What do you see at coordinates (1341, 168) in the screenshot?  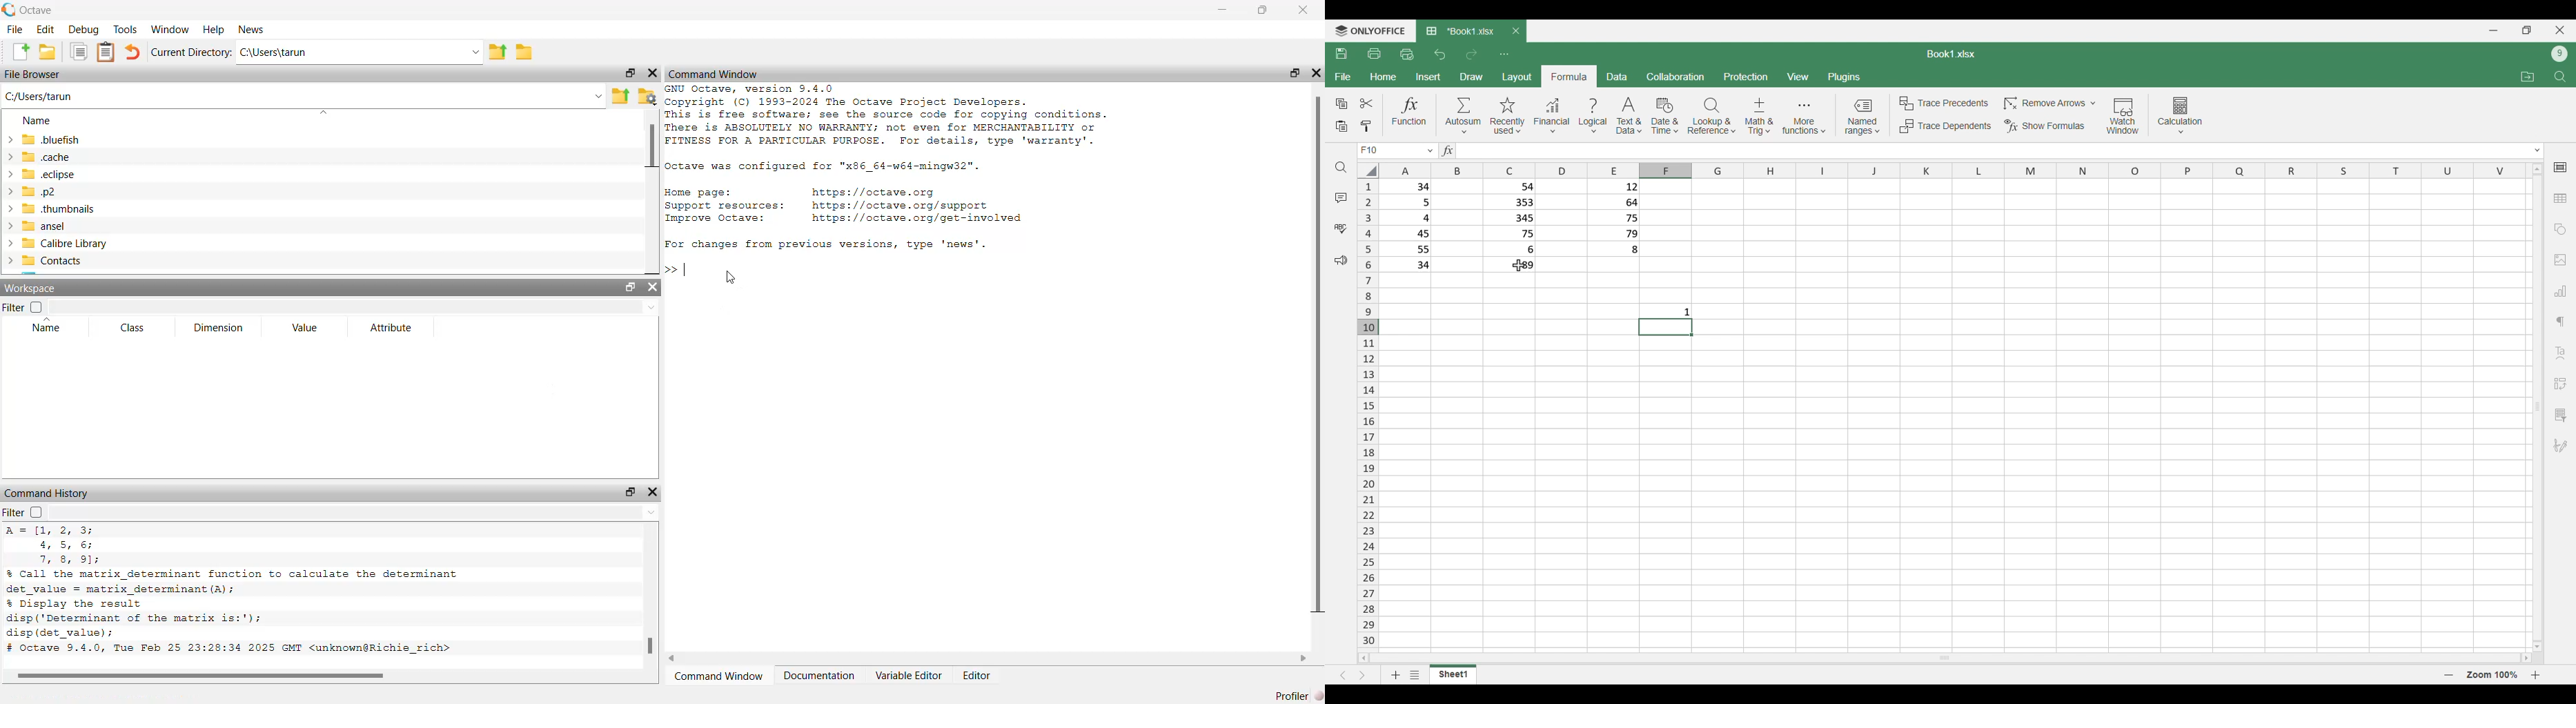 I see `Find` at bounding box center [1341, 168].